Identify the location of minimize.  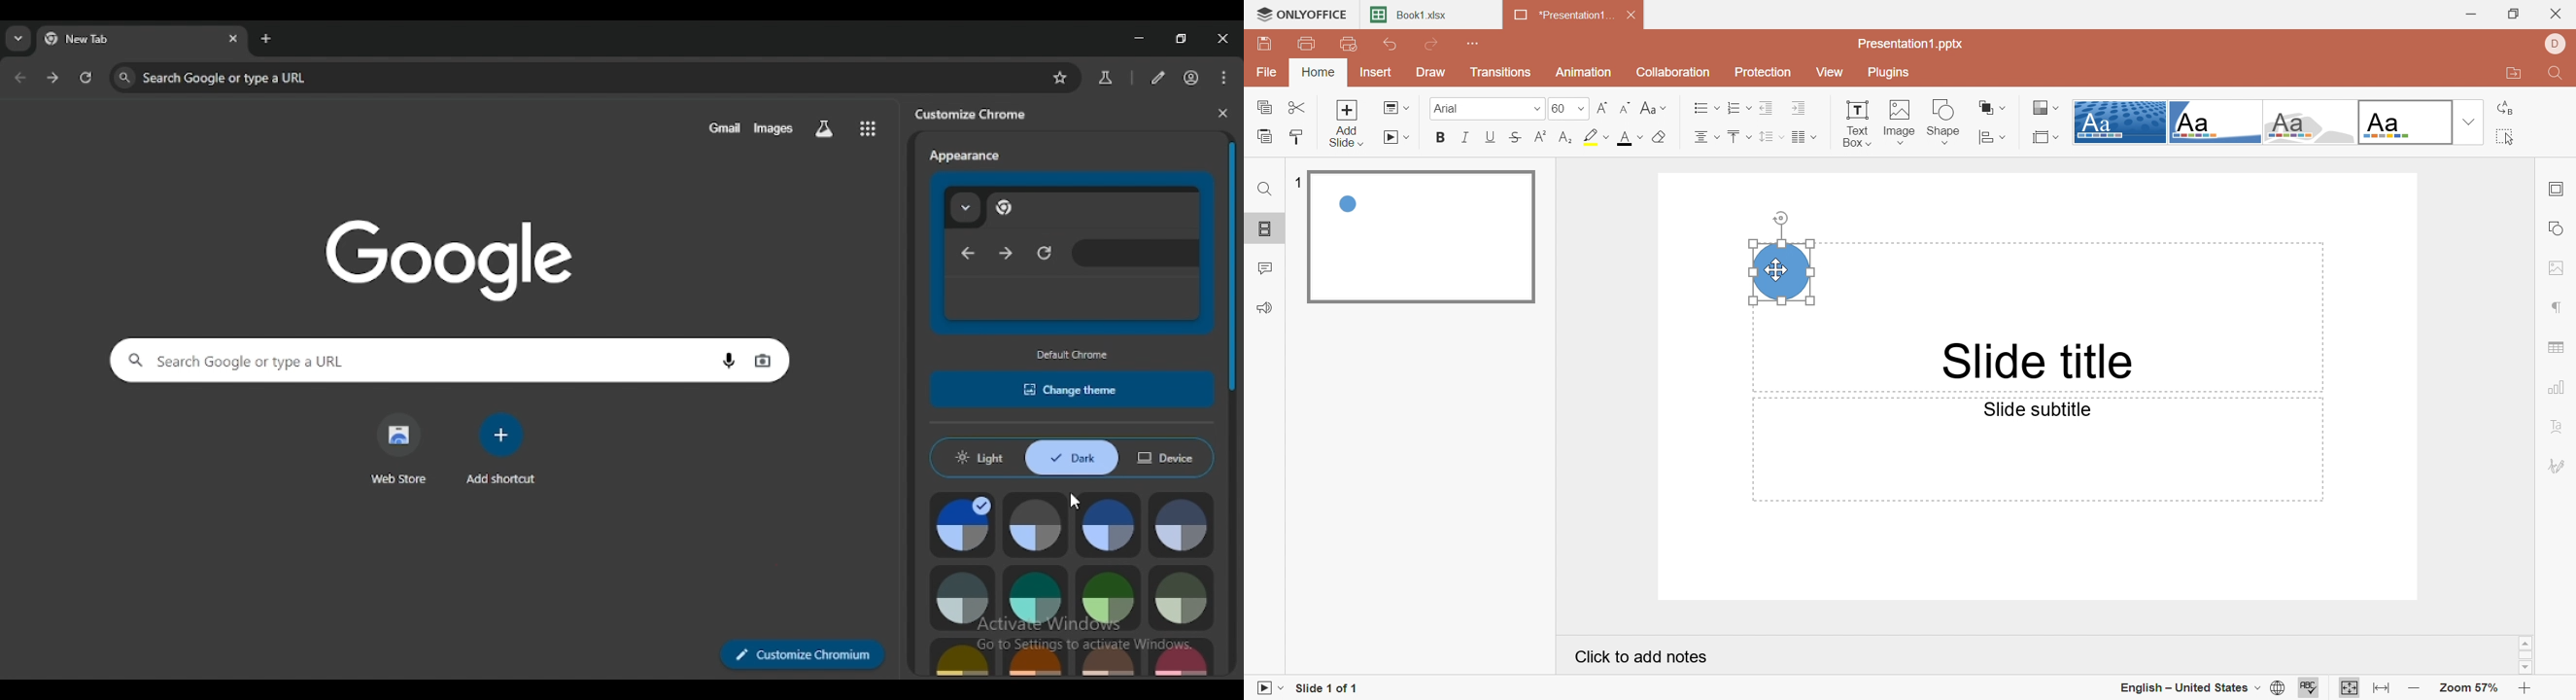
(1140, 39).